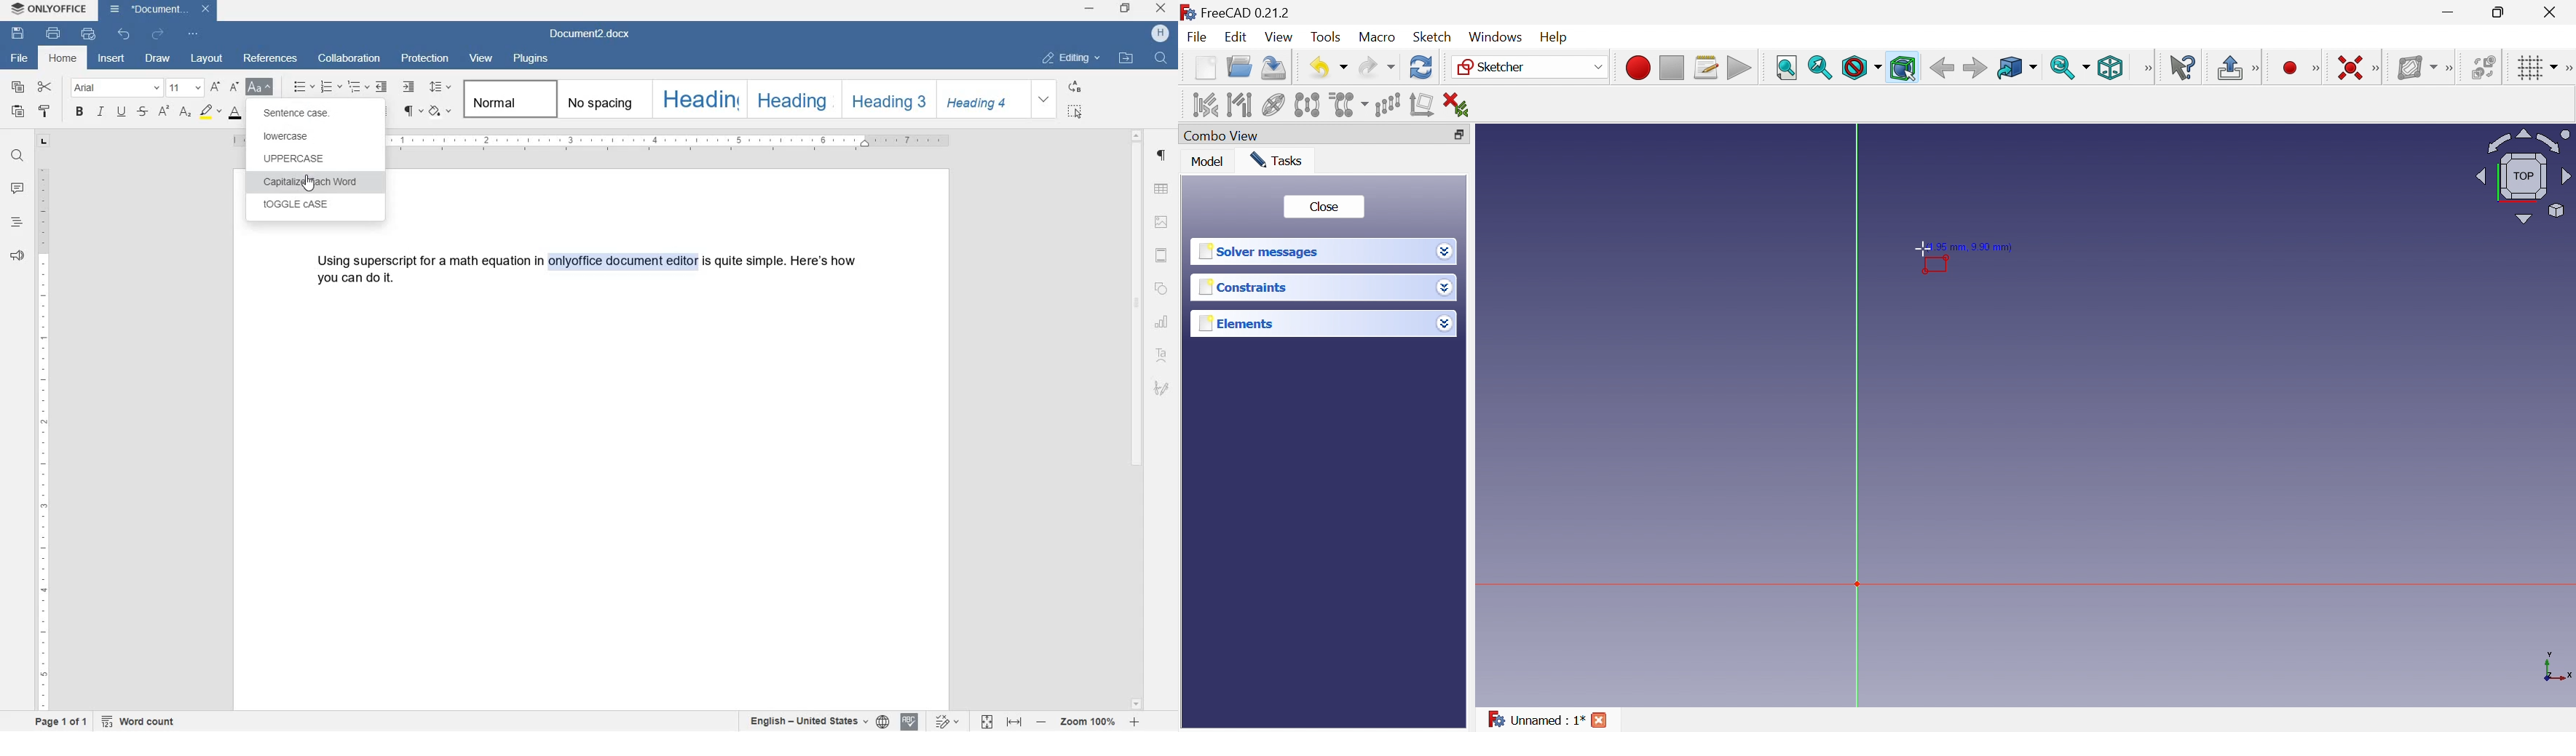 This screenshot has width=2576, height=756. Describe the element at coordinates (156, 34) in the screenshot. I see `redo` at that location.